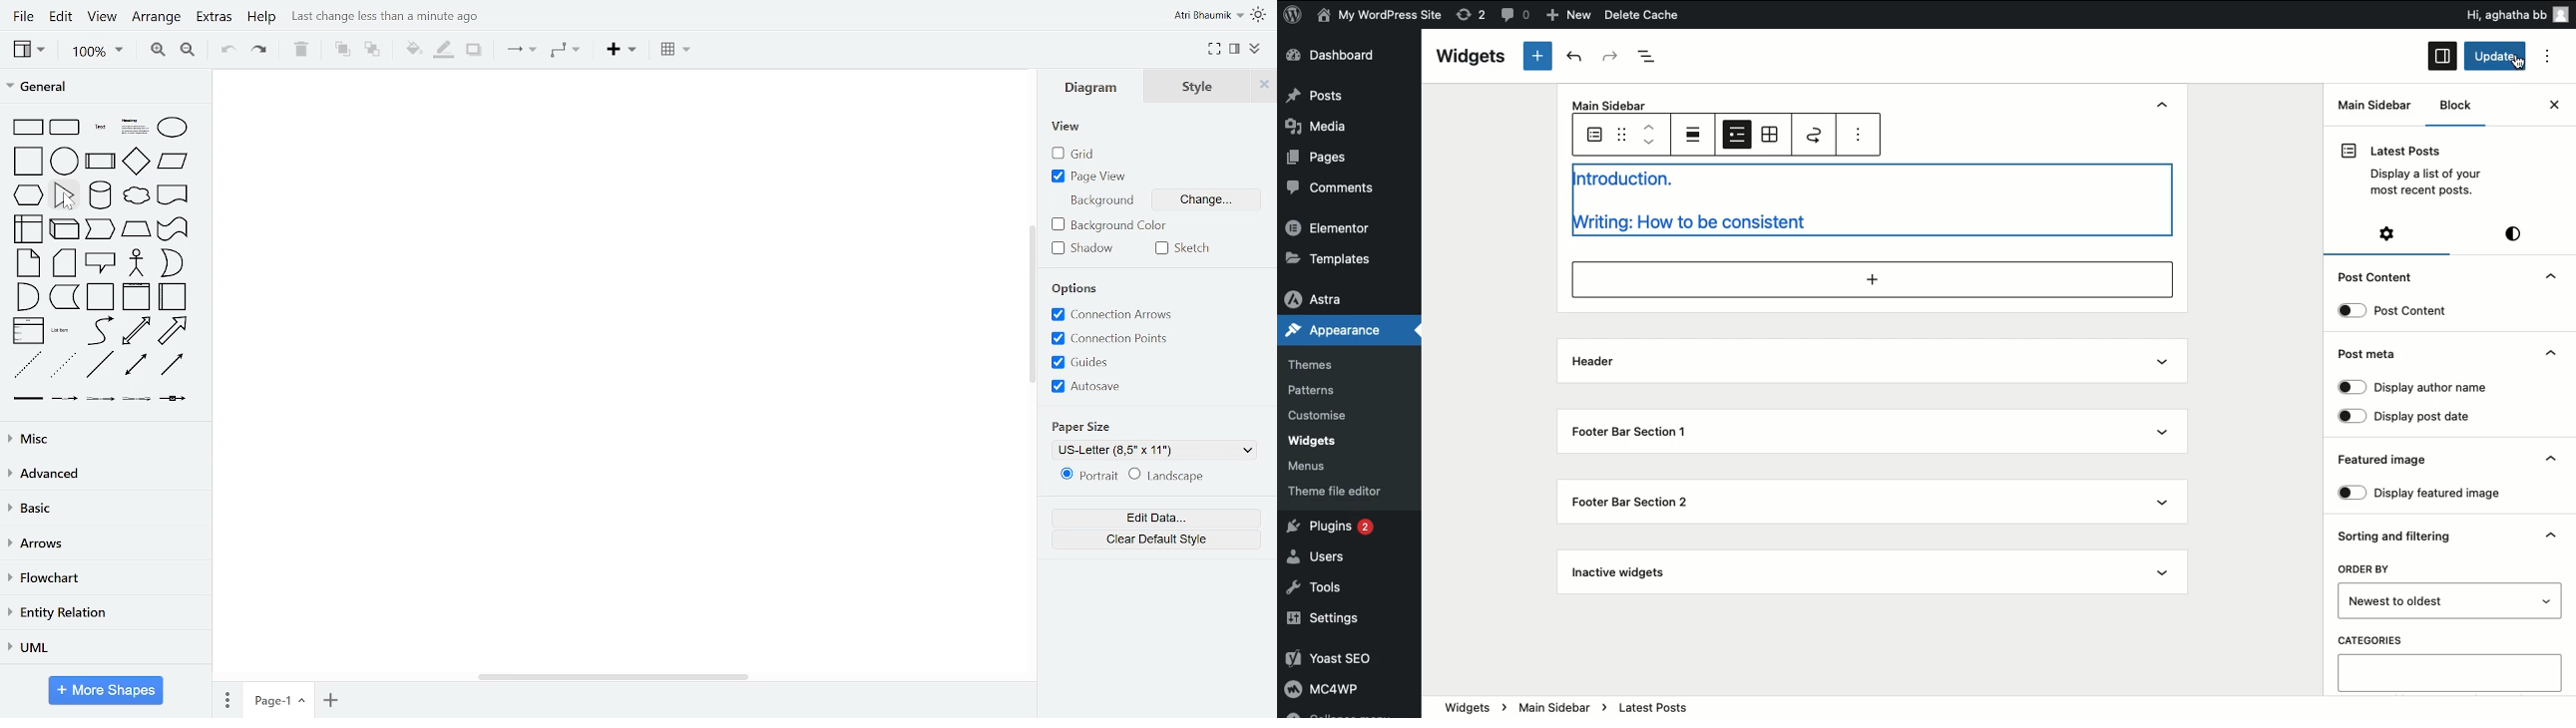 This screenshot has height=728, width=2576. Describe the element at coordinates (104, 17) in the screenshot. I see `view` at that location.